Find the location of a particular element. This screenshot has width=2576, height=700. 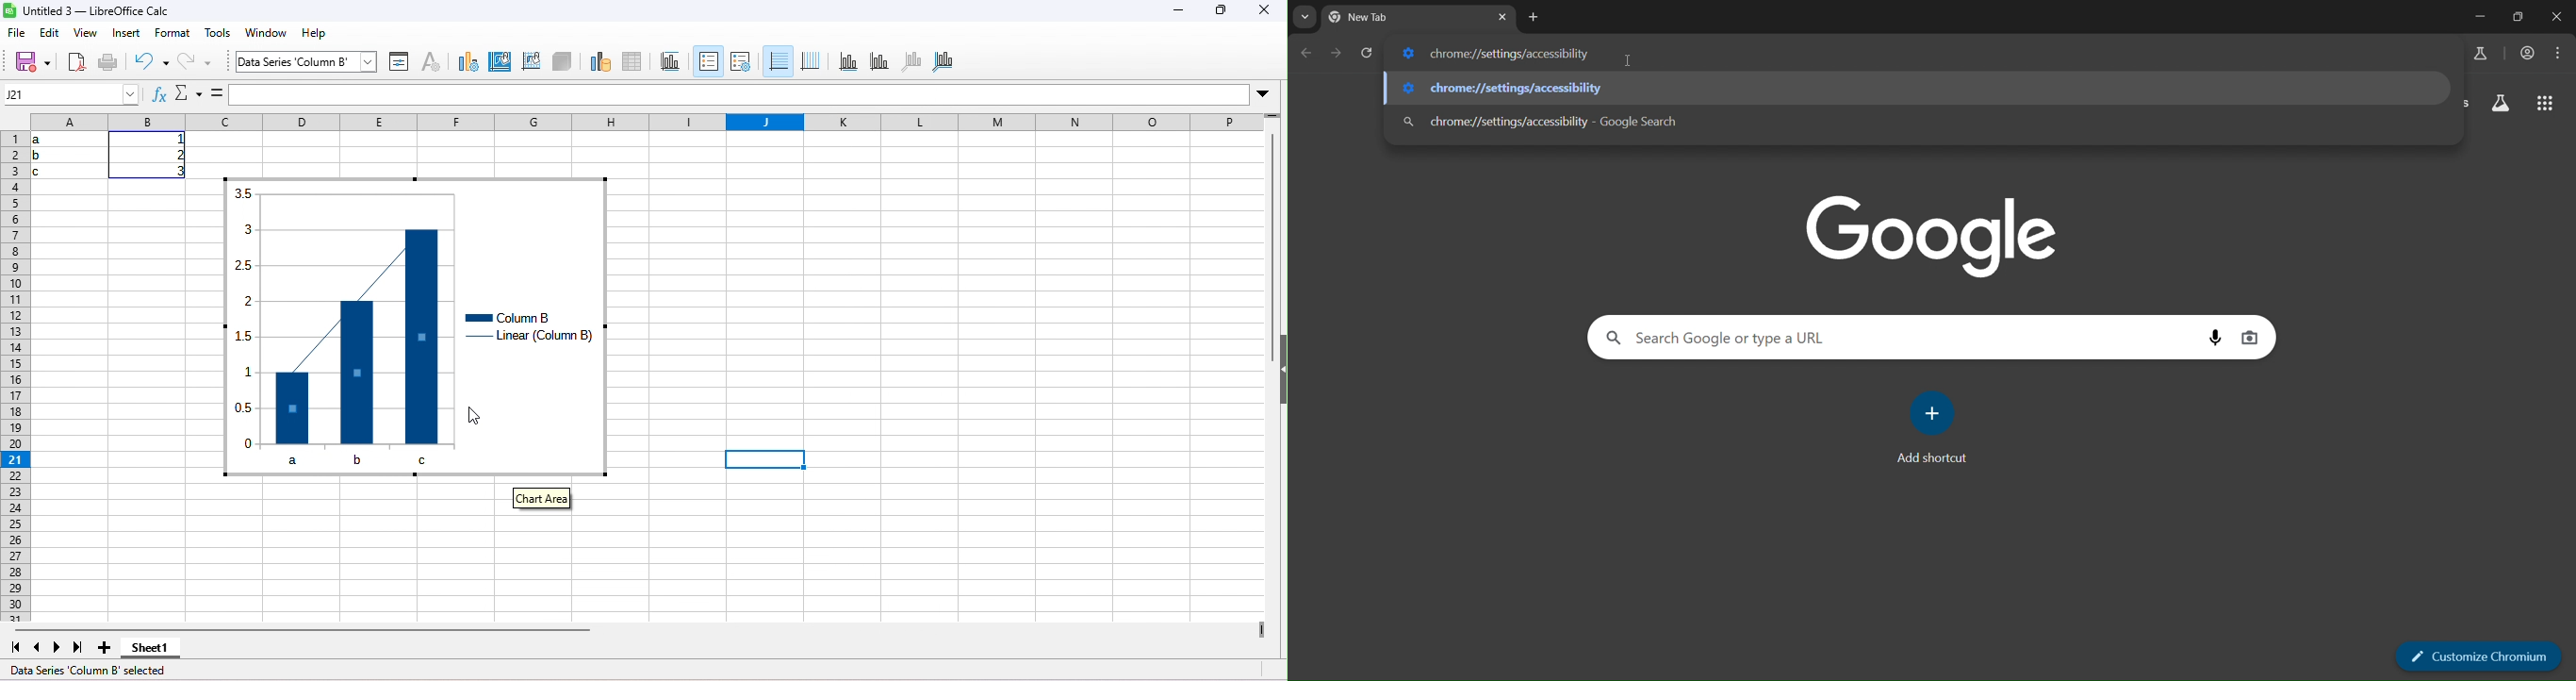

expand formula bar is located at coordinates (1269, 92).